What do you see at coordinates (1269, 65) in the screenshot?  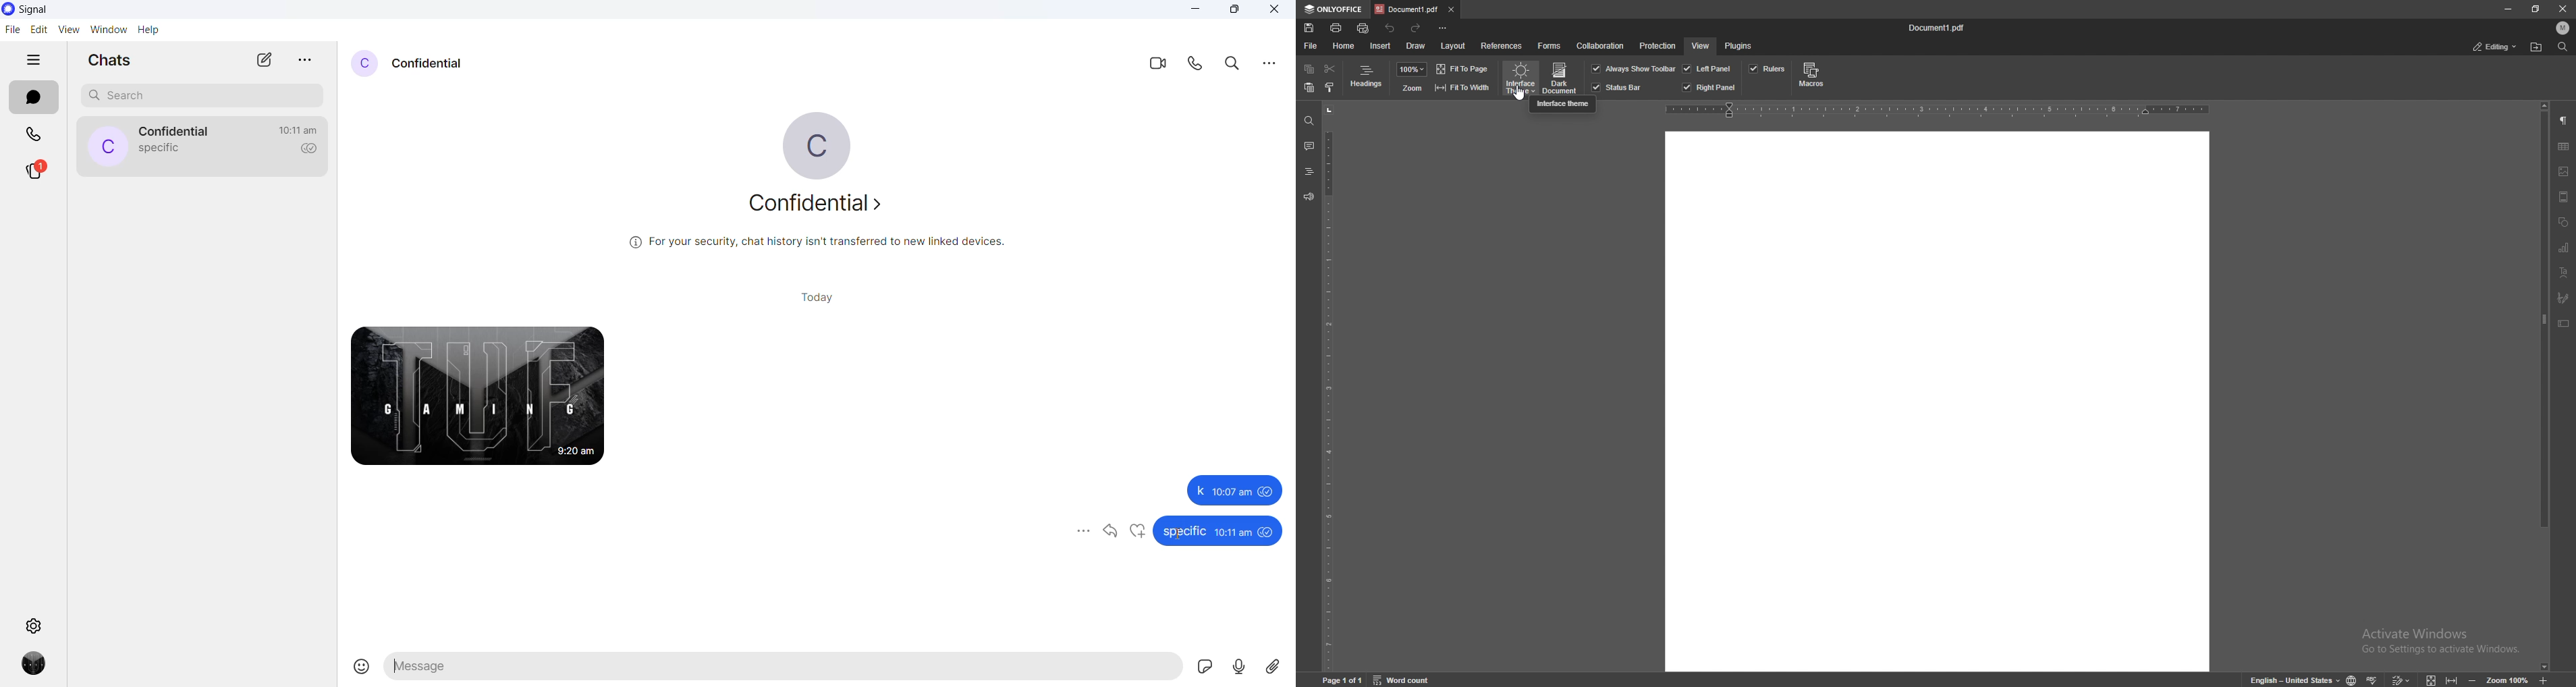 I see `more options` at bounding box center [1269, 65].